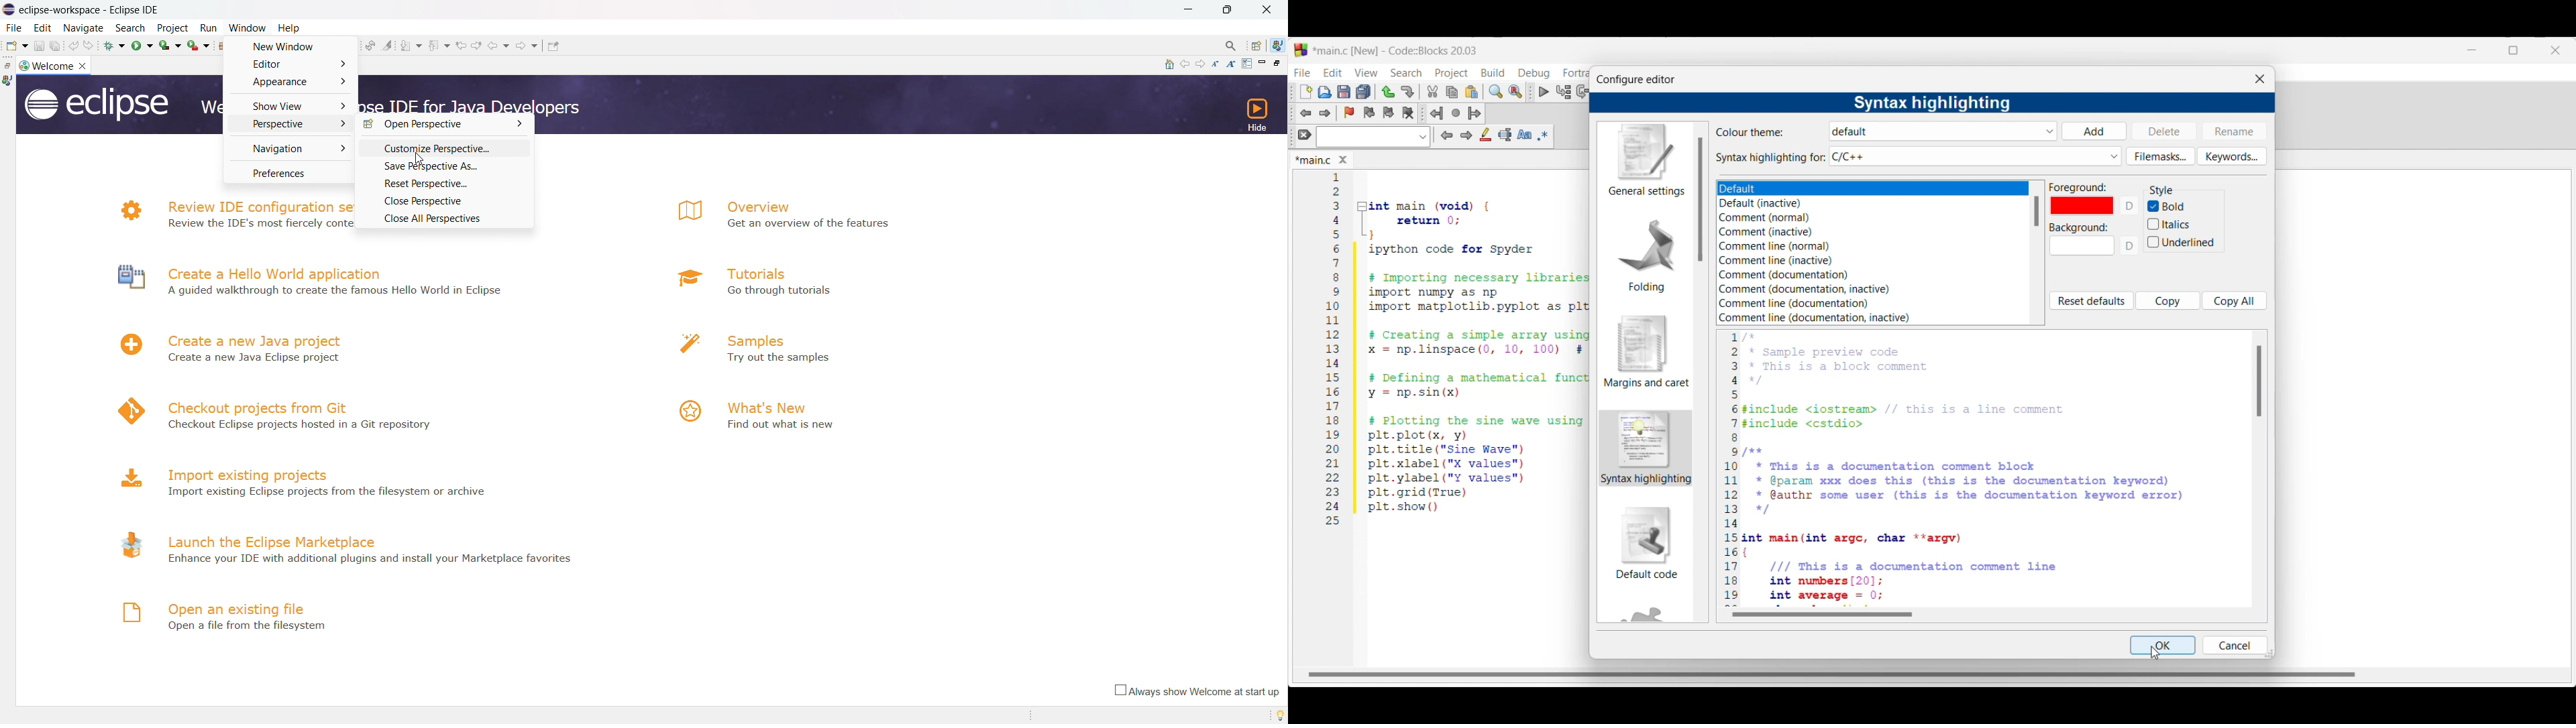 The width and height of the screenshot is (2576, 728). Describe the element at coordinates (16, 46) in the screenshot. I see `new` at that location.